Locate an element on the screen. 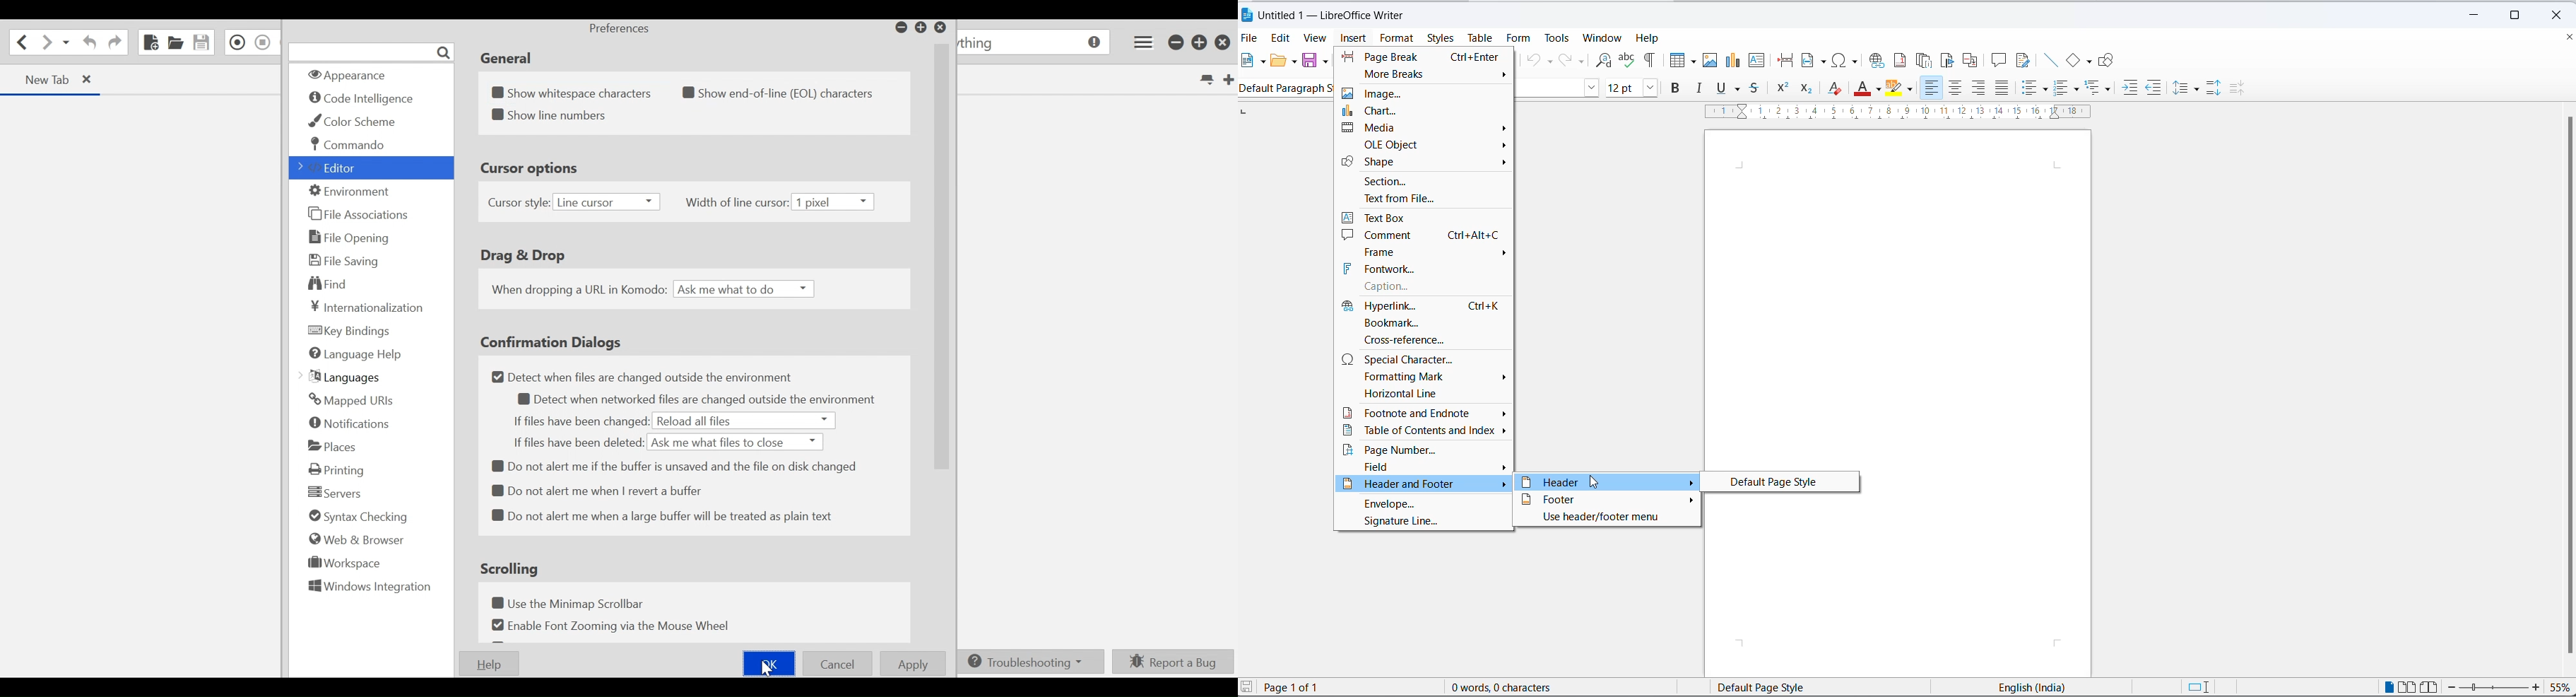 The image size is (2576, 700). Enable Font Zooming via Mouse Wheel is located at coordinates (609, 625).